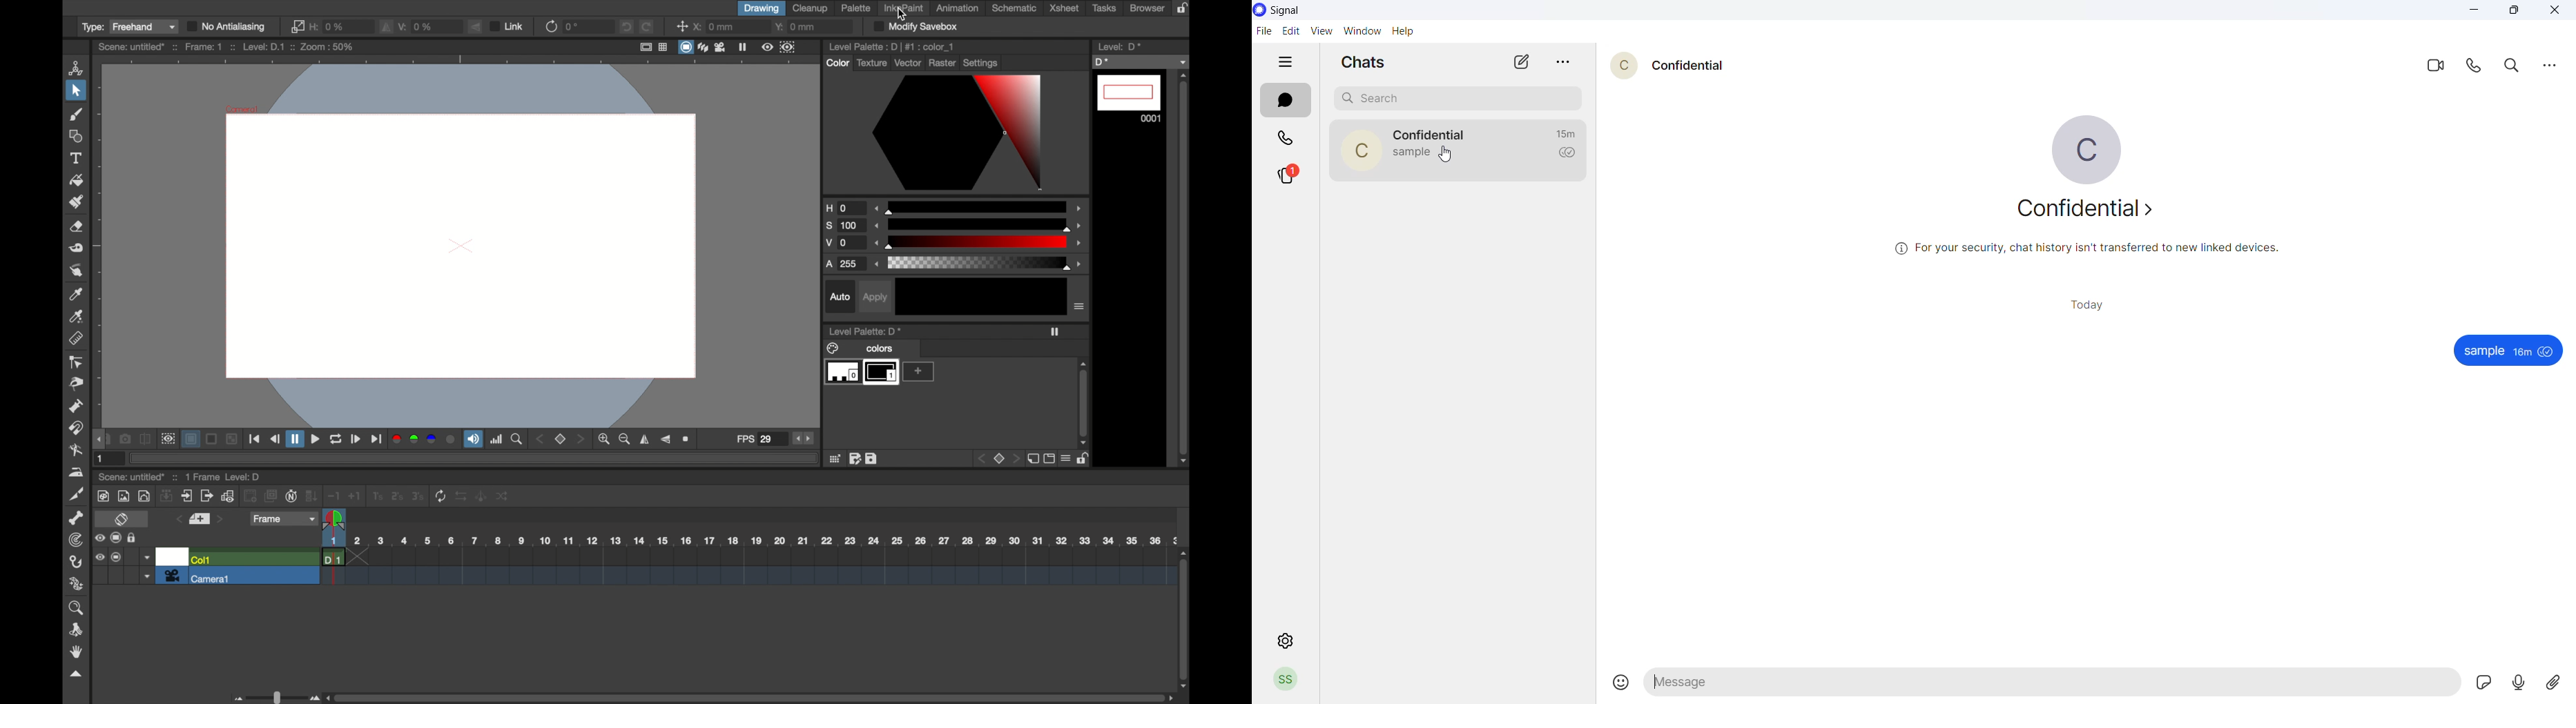  I want to click on search message, so click(2515, 66).